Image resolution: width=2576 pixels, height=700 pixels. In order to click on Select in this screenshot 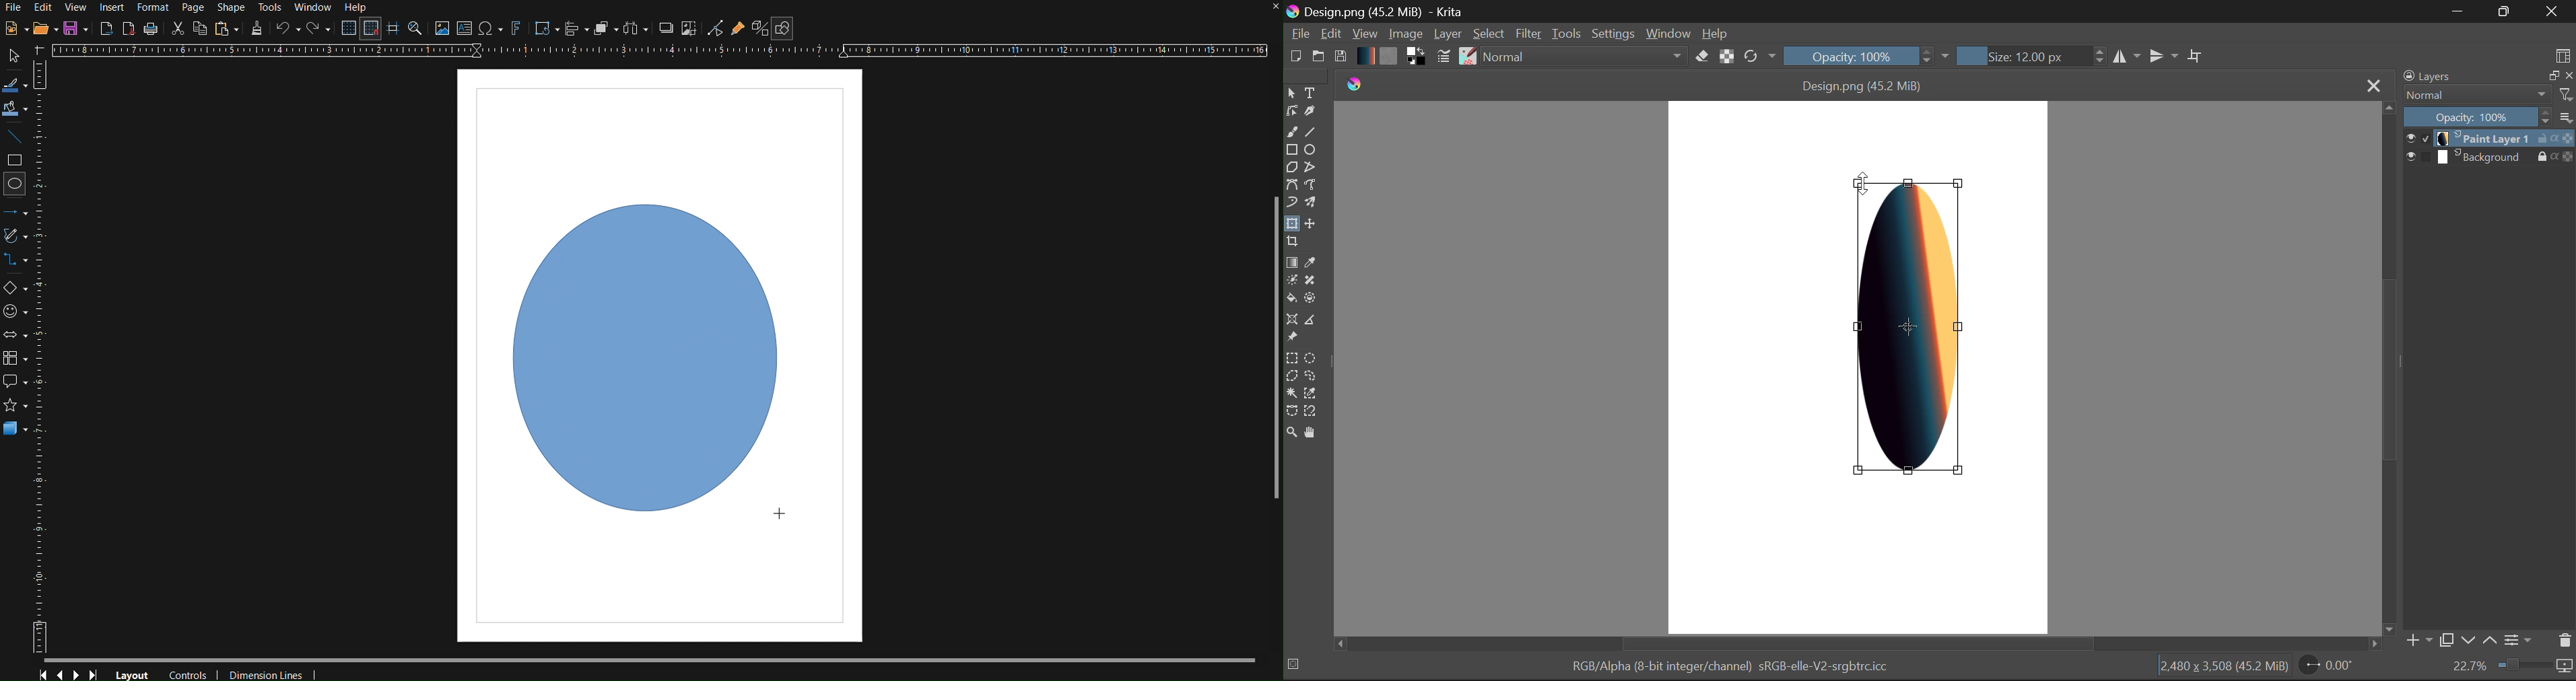, I will do `click(11, 56)`.